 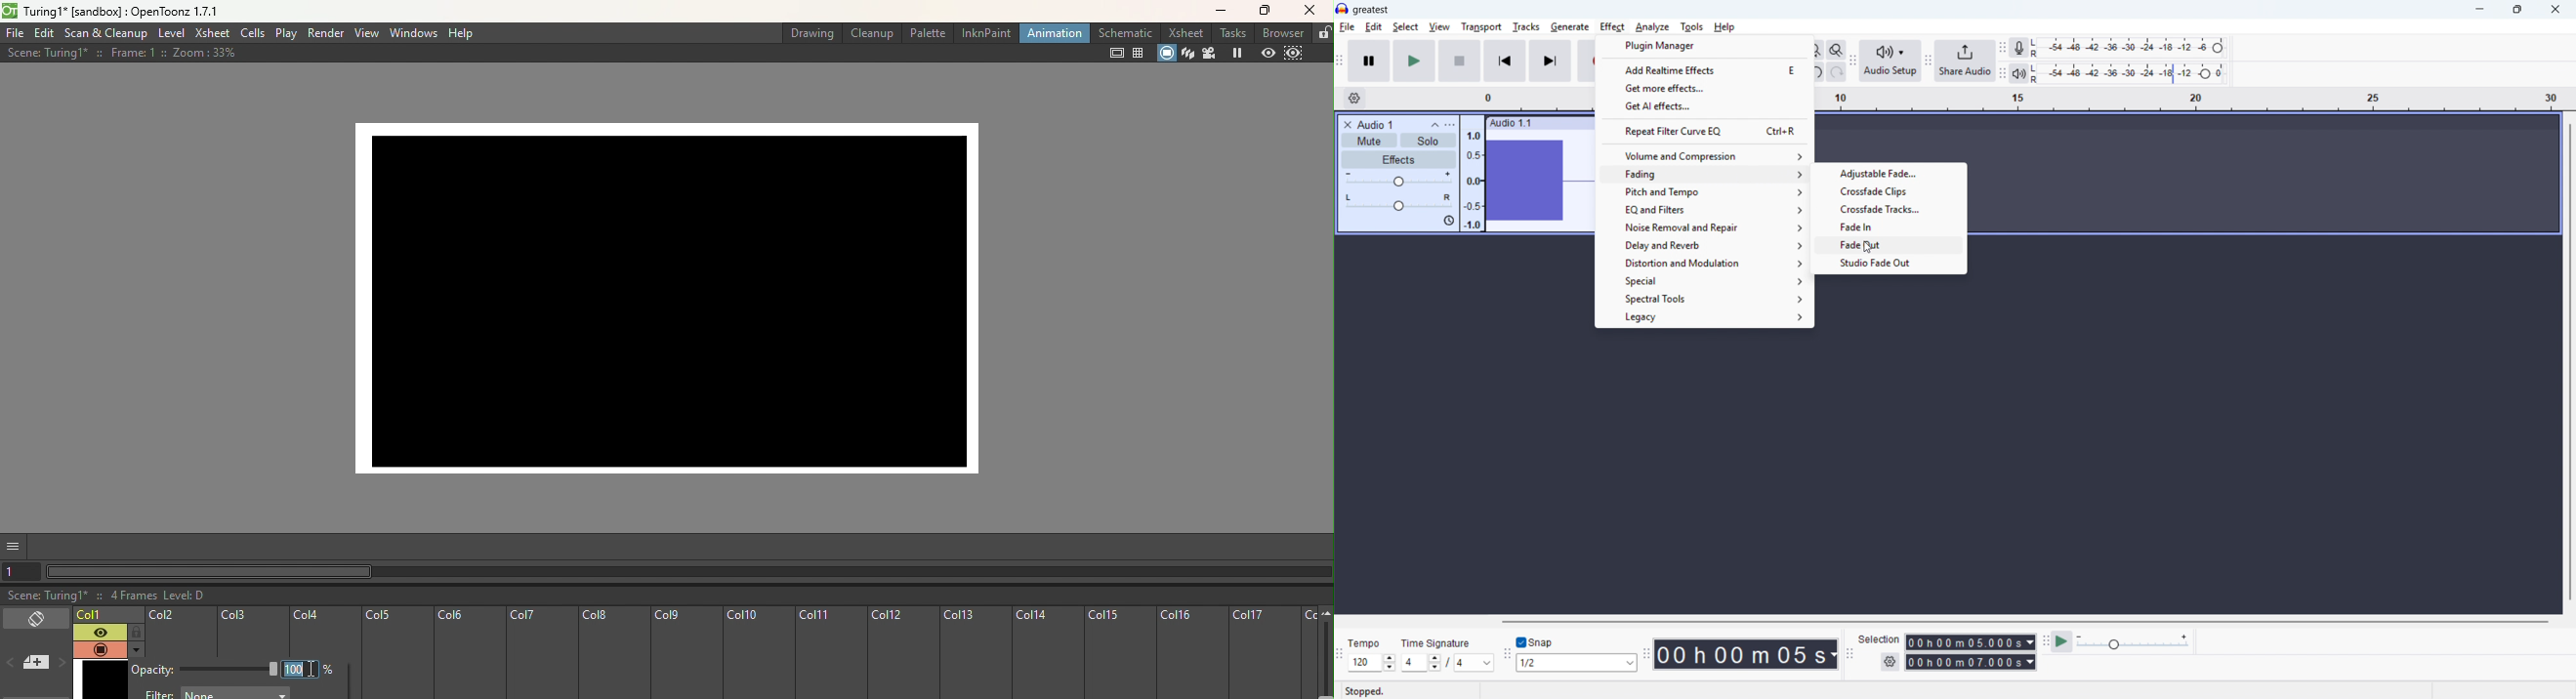 What do you see at coordinates (250, 33) in the screenshot?
I see `Cells` at bounding box center [250, 33].